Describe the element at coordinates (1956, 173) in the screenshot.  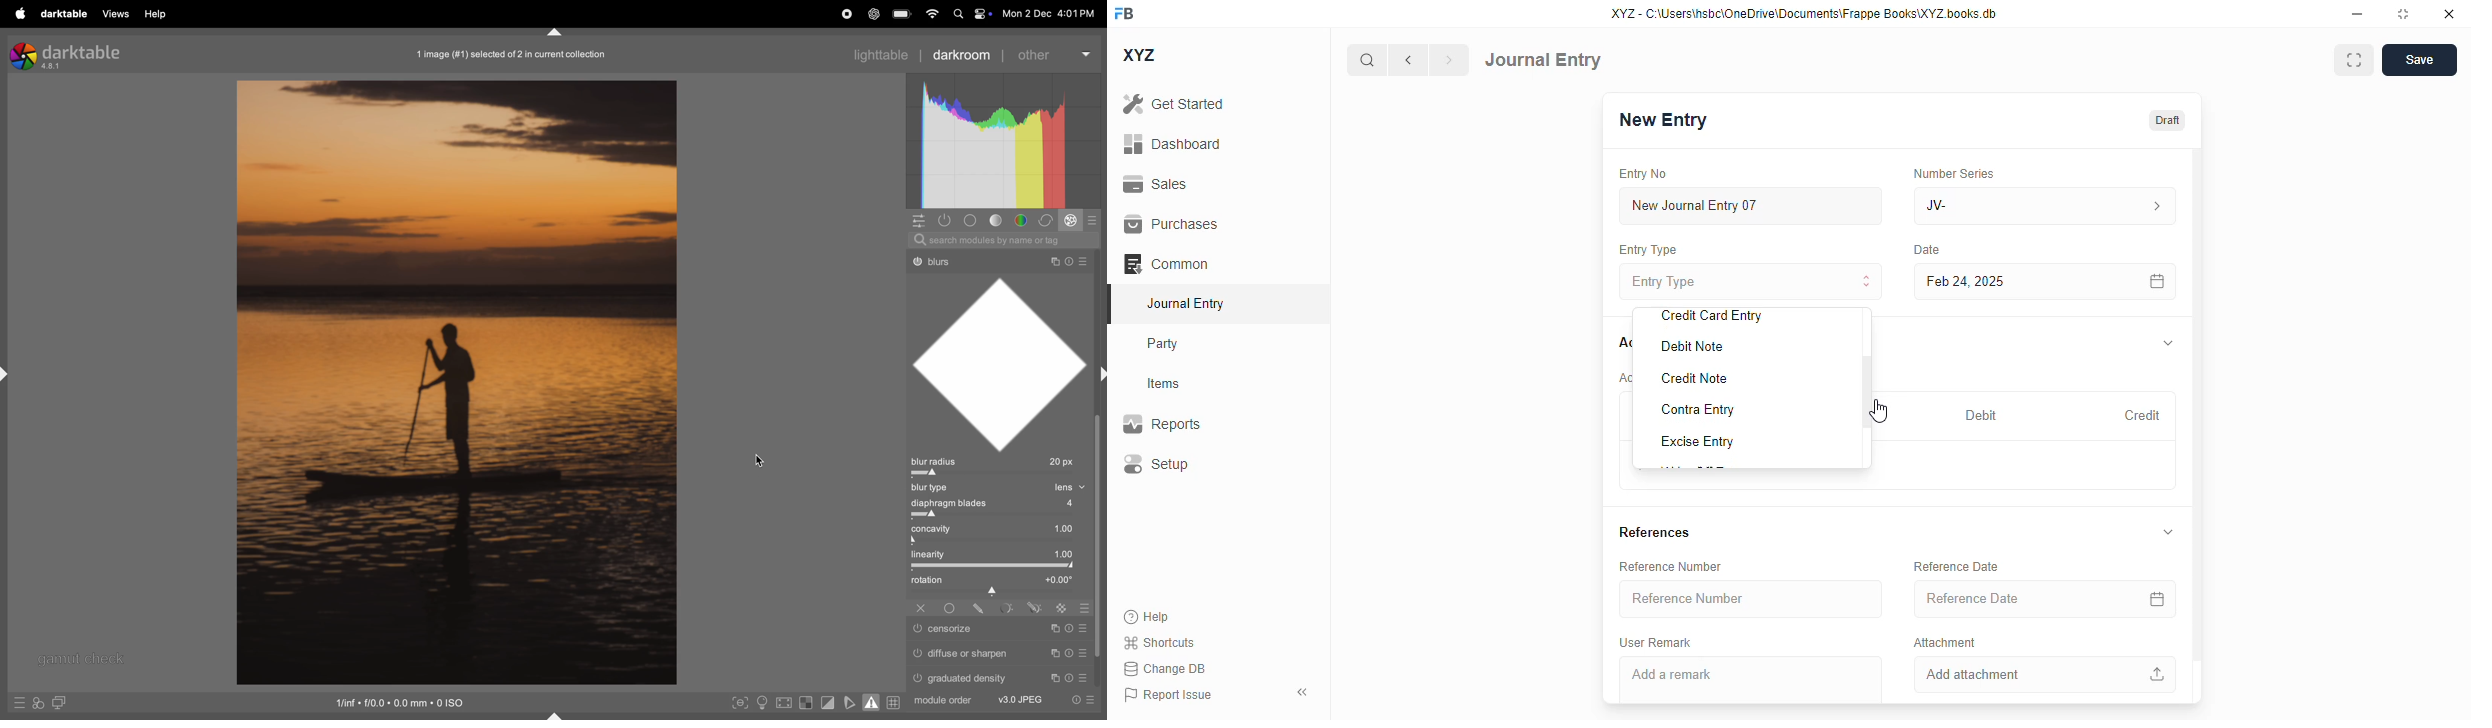
I see `number series` at that location.